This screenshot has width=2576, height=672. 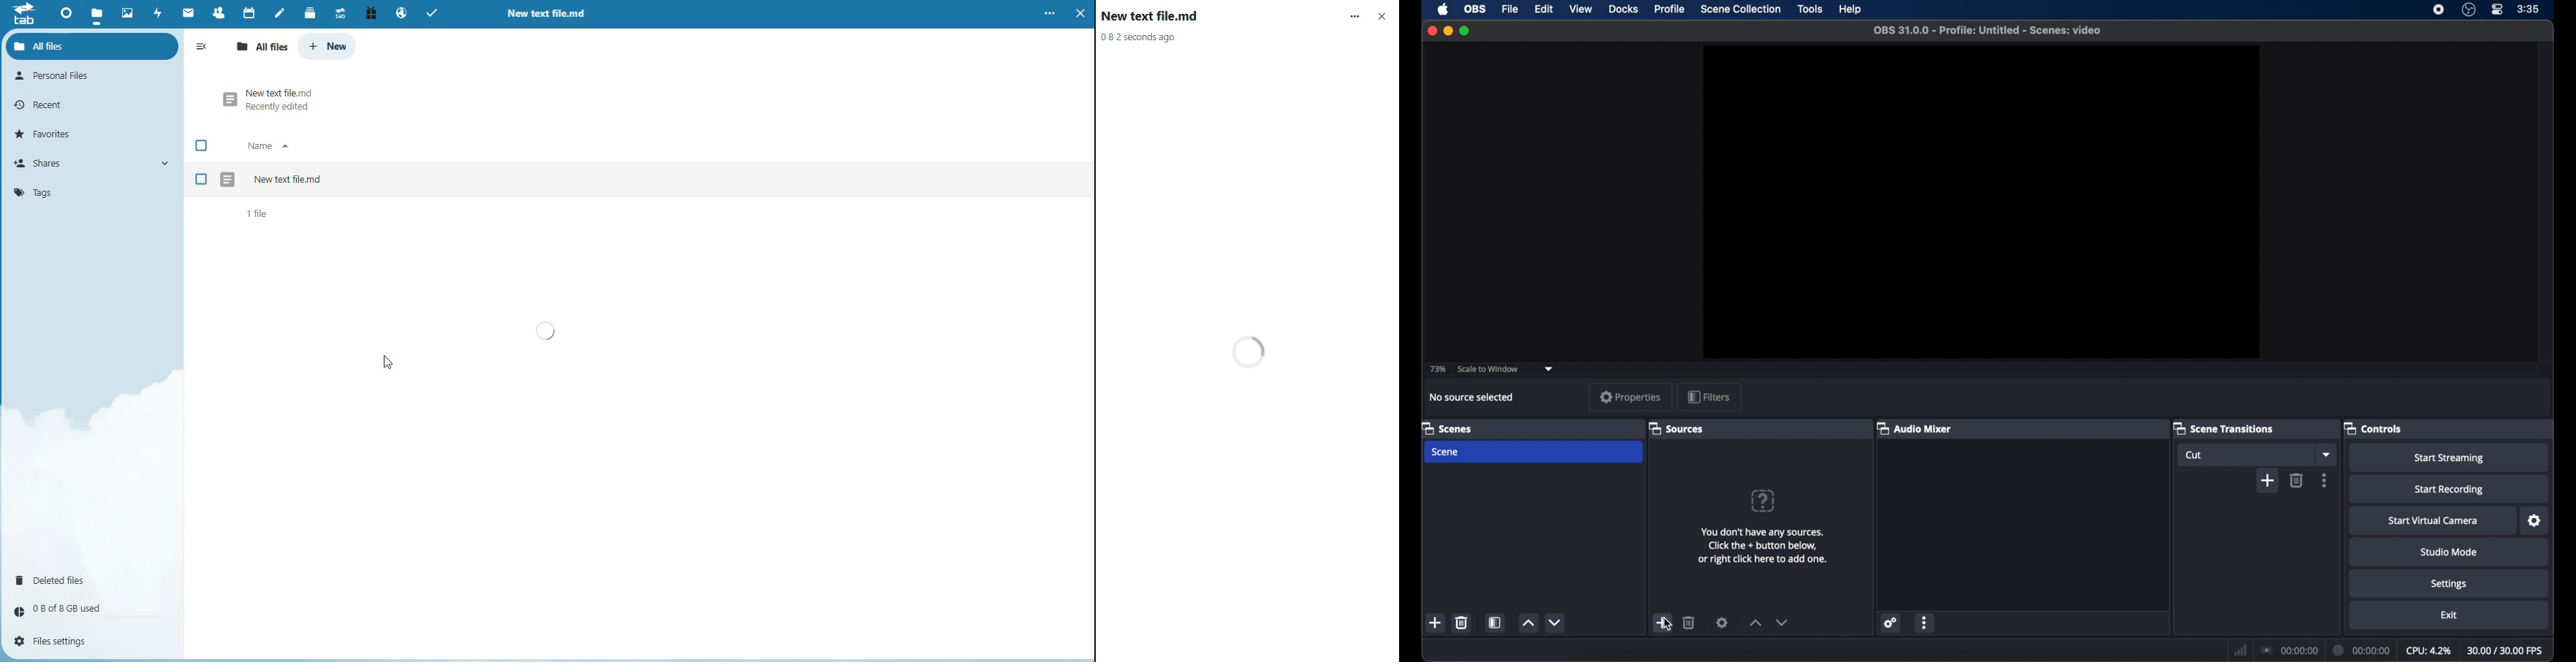 What do you see at coordinates (2297, 480) in the screenshot?
I see `delete` at bounding box center [2297, 480].